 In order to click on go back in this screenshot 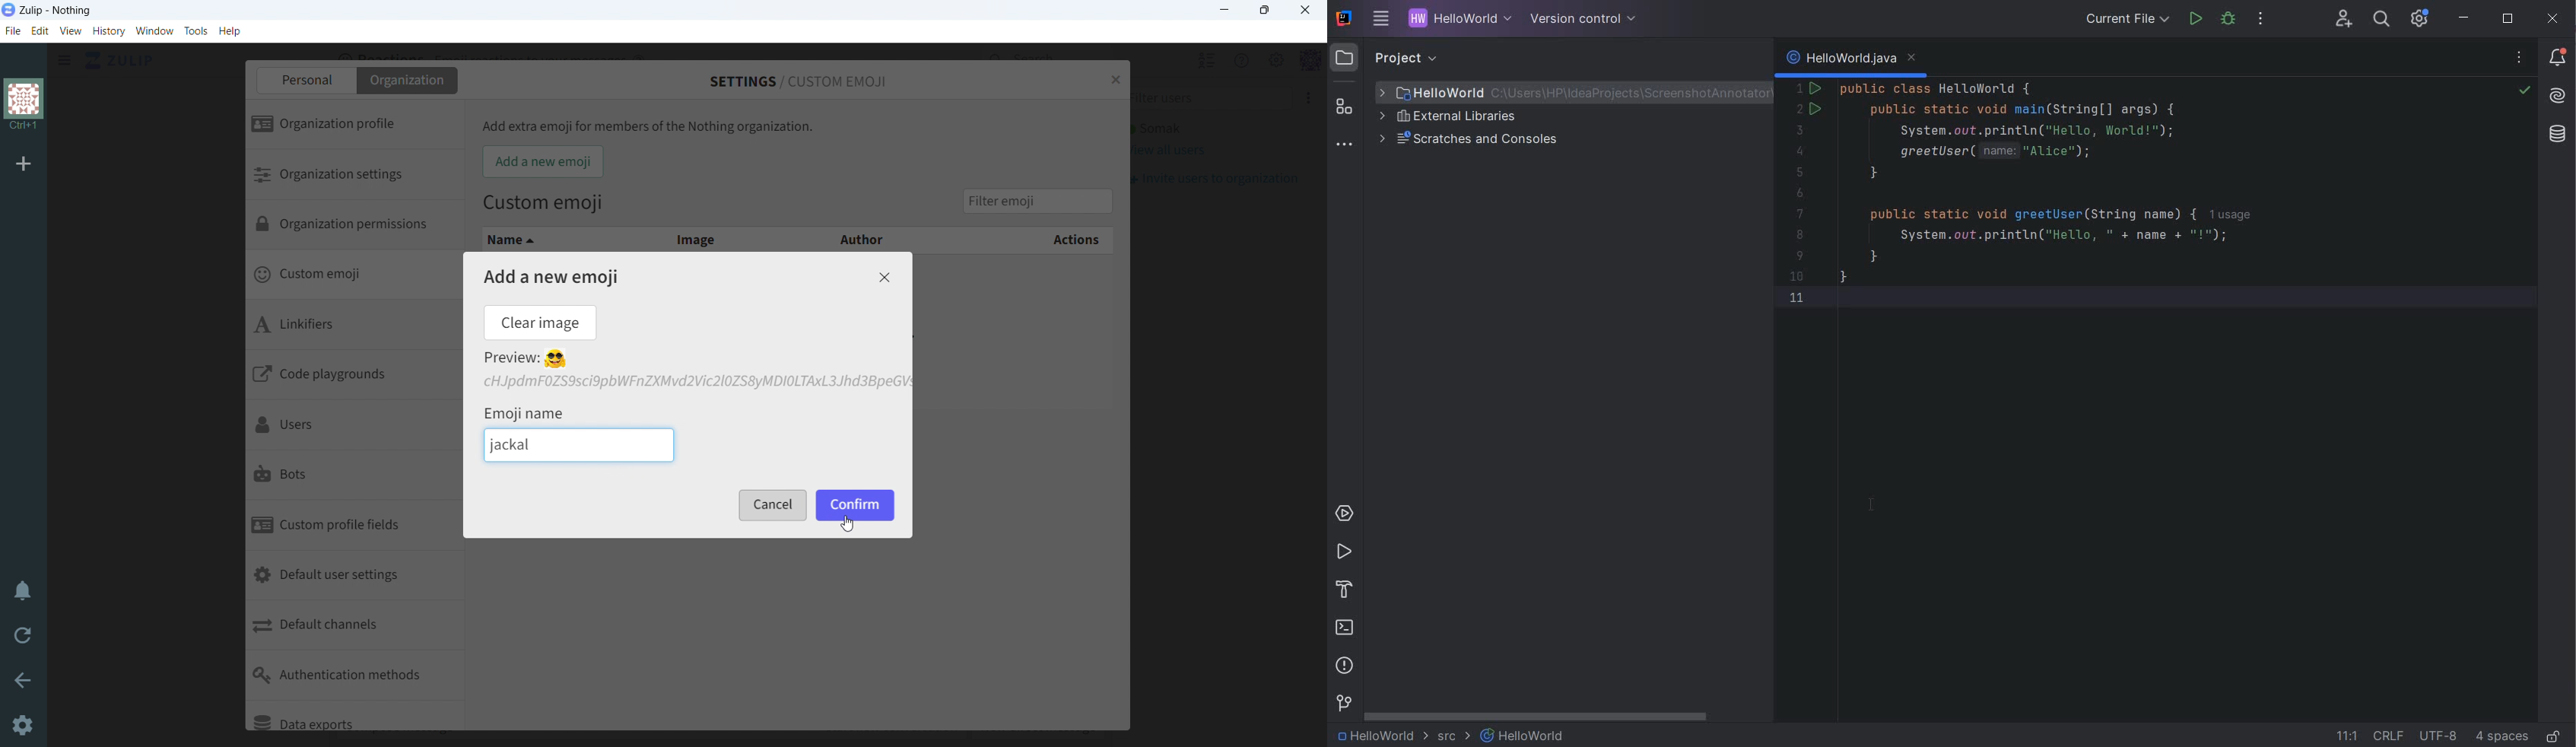, I will do `click(22, 679)`.